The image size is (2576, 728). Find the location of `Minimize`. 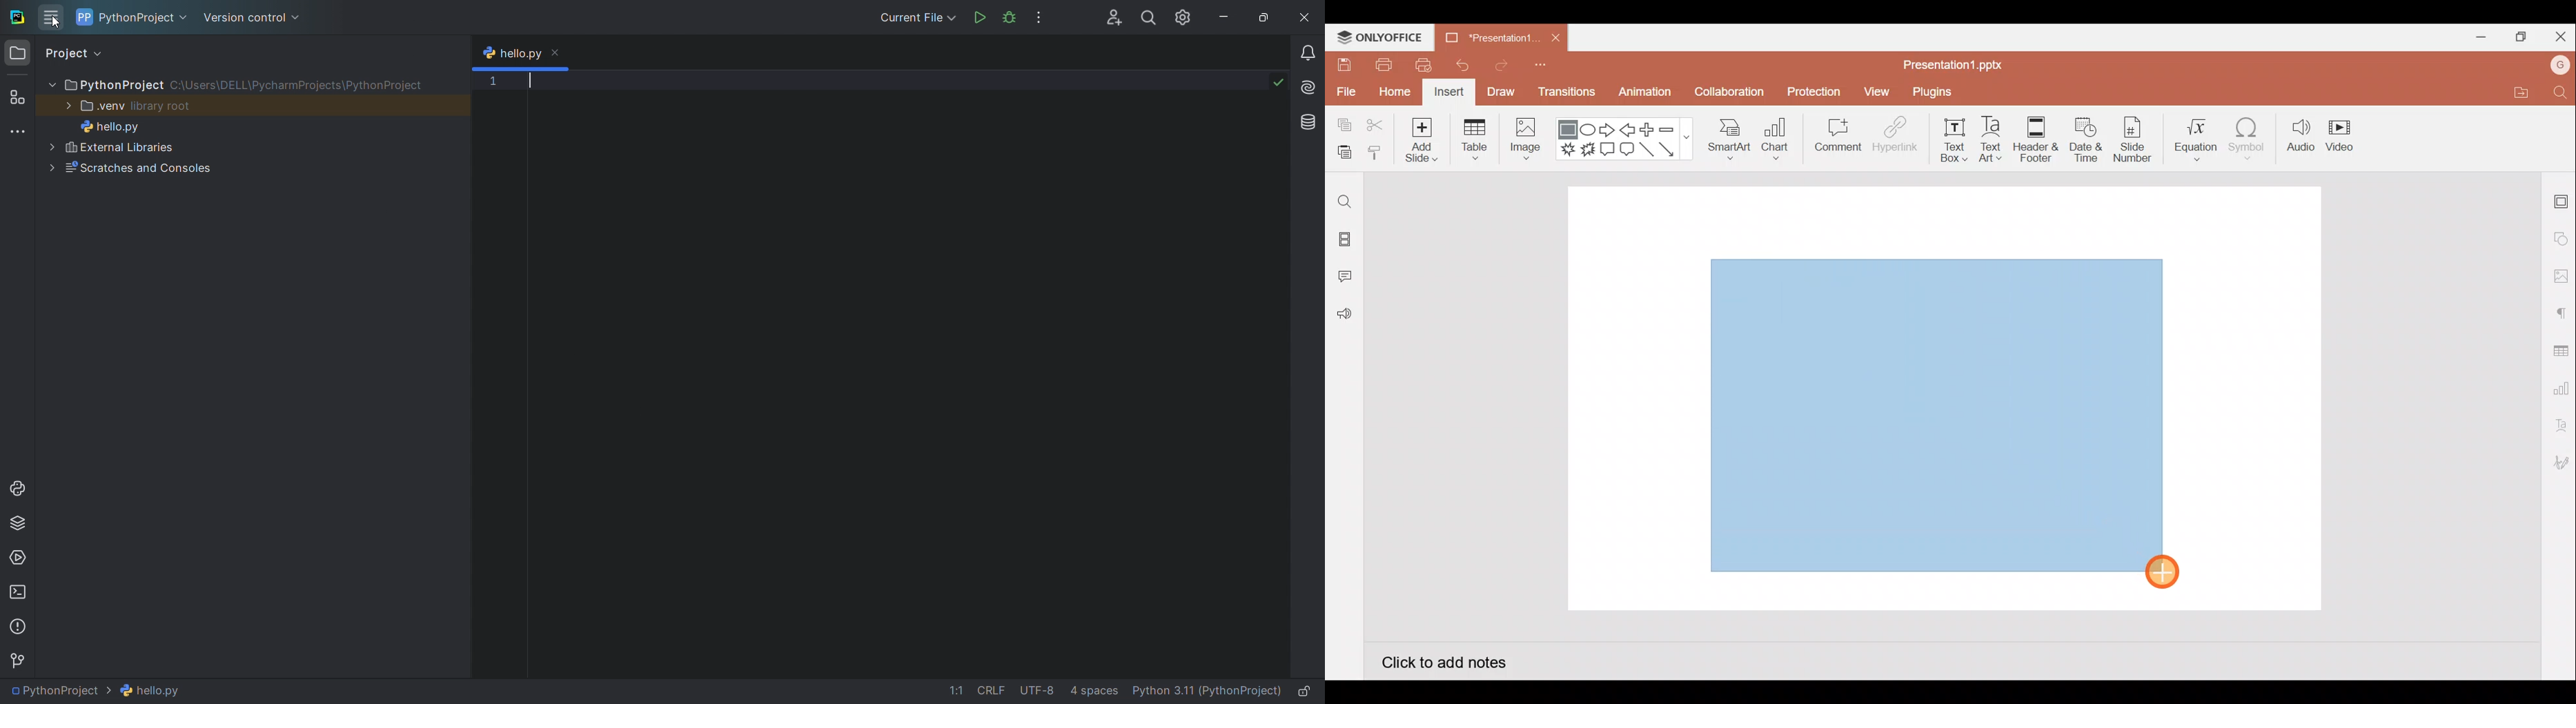

Minimize is located at coordinates (2476, 35).